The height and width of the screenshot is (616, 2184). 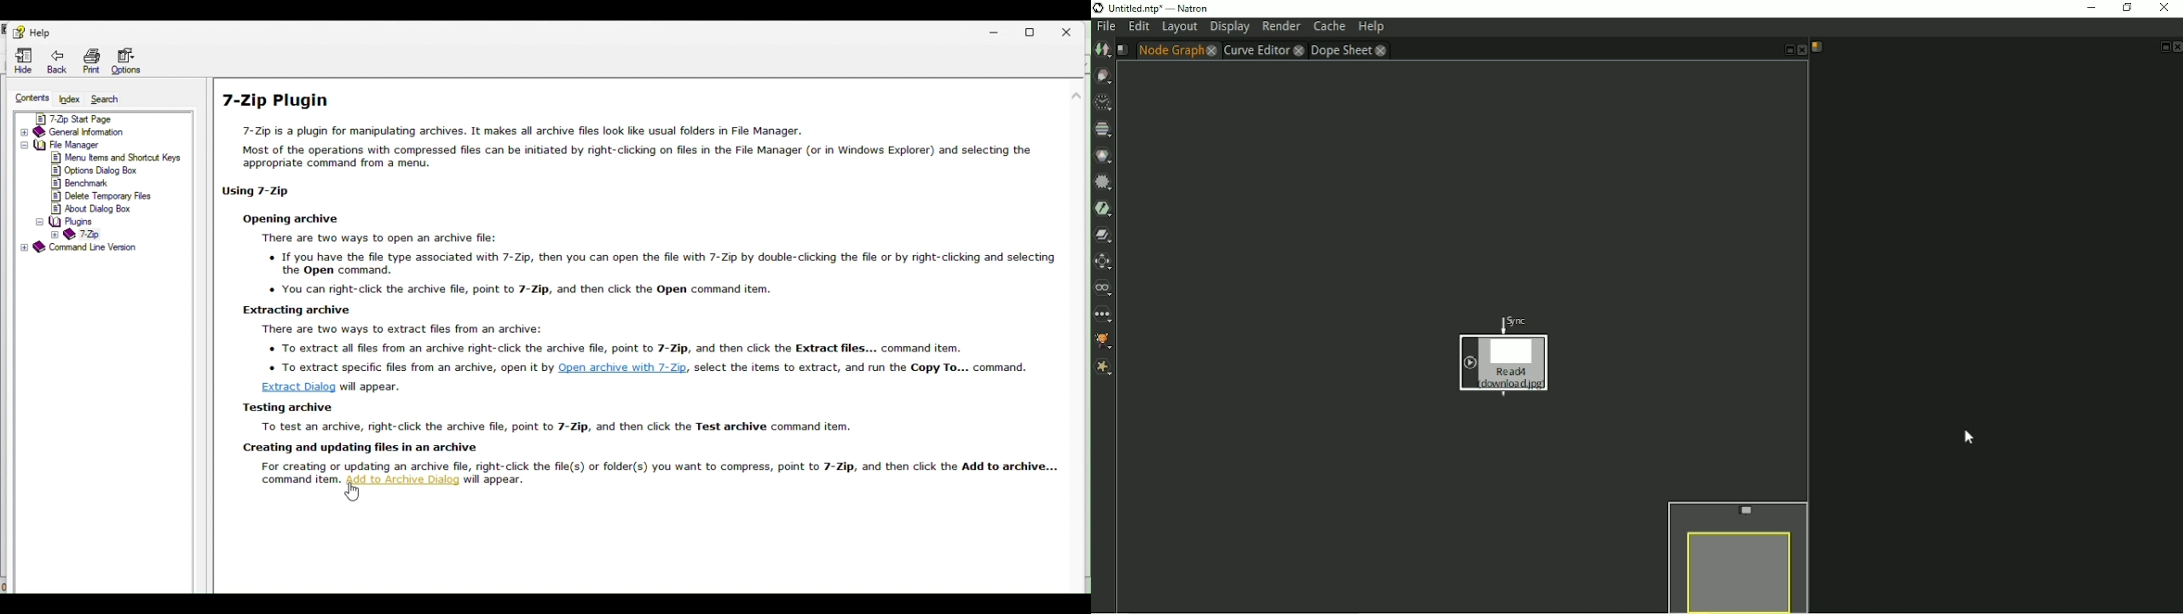 I want to click on ,, select the items to extract, and run the Copy To... command., so click(x=863, y=366).